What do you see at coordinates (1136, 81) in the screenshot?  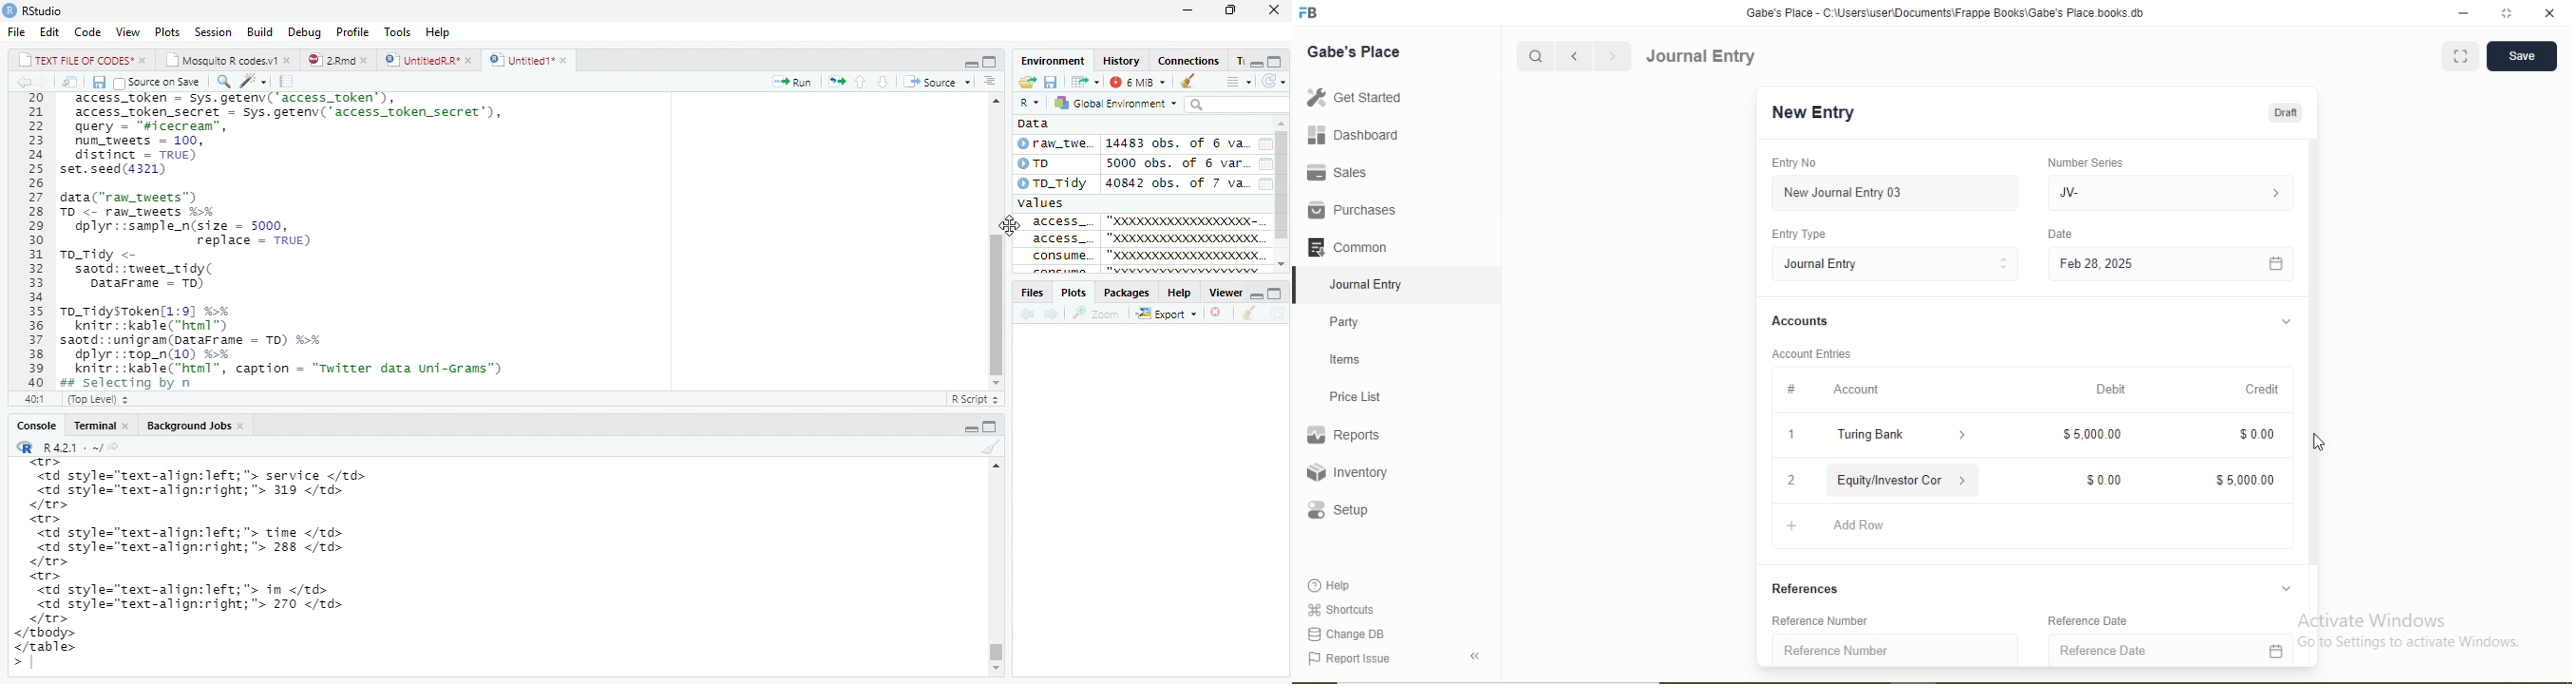 I see `6 MB` at bounding box center [1136, 81].